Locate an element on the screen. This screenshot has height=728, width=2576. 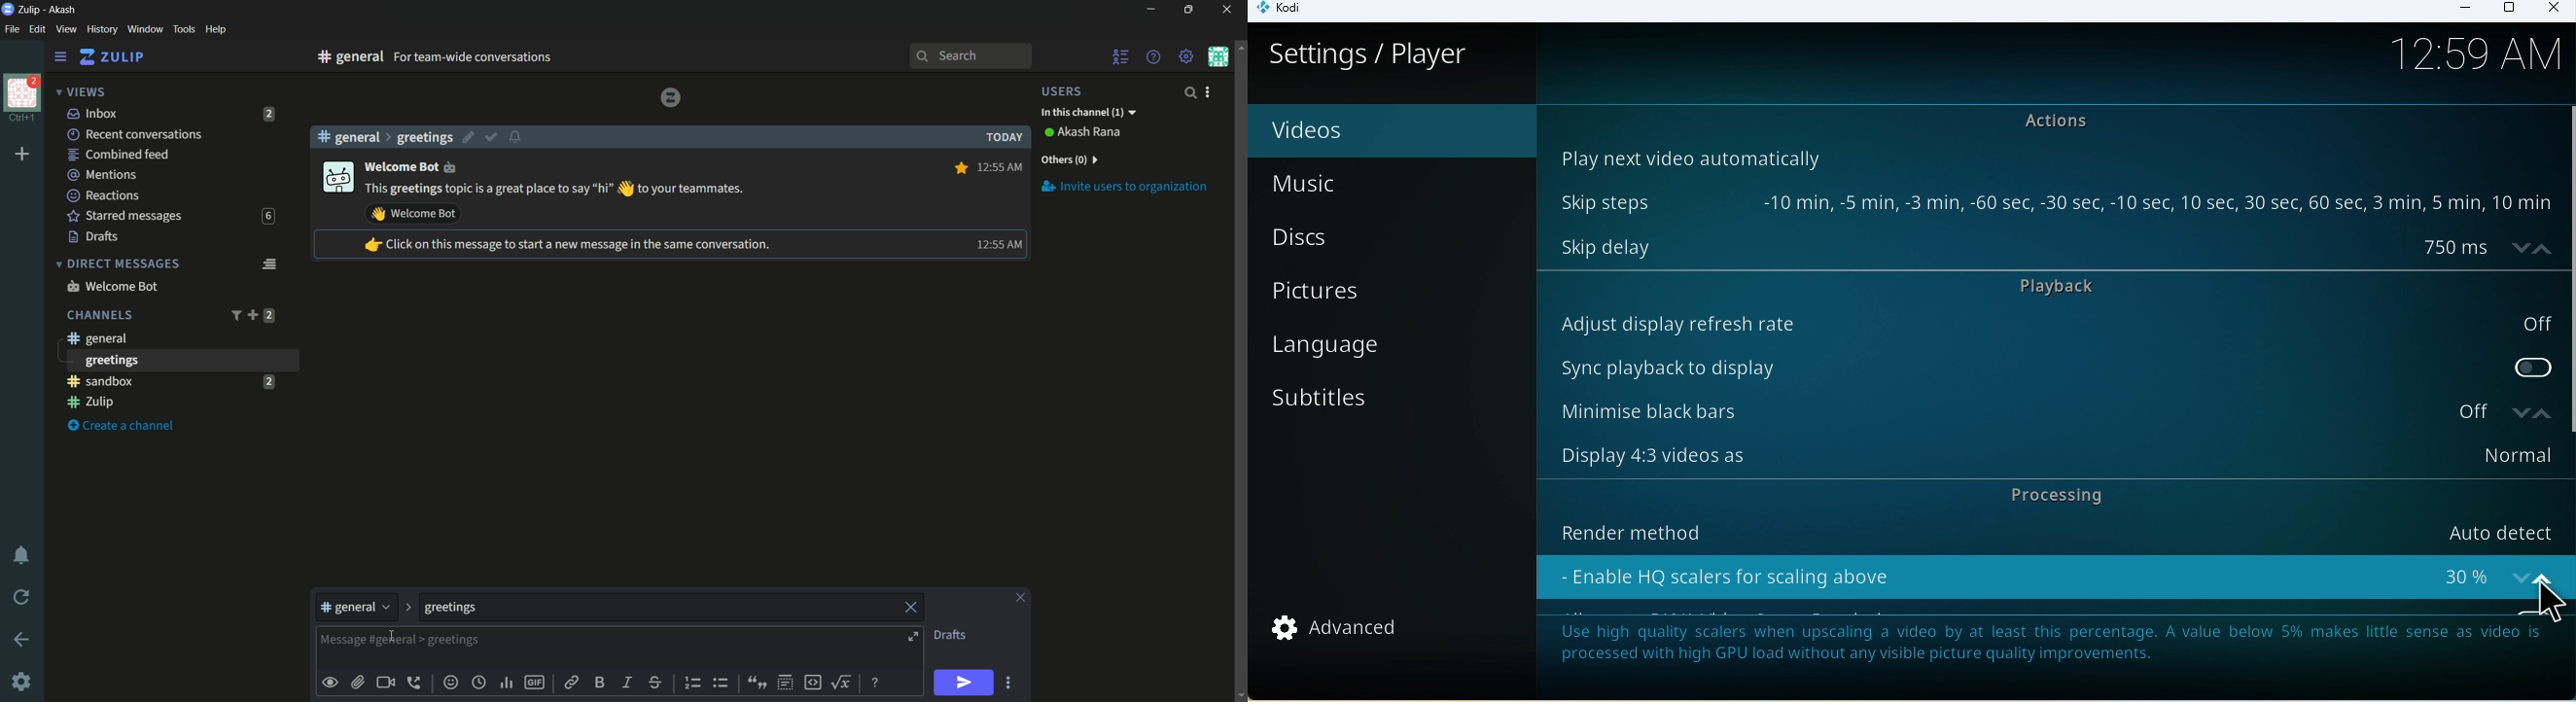
today is located at coordinates (1001, 137).